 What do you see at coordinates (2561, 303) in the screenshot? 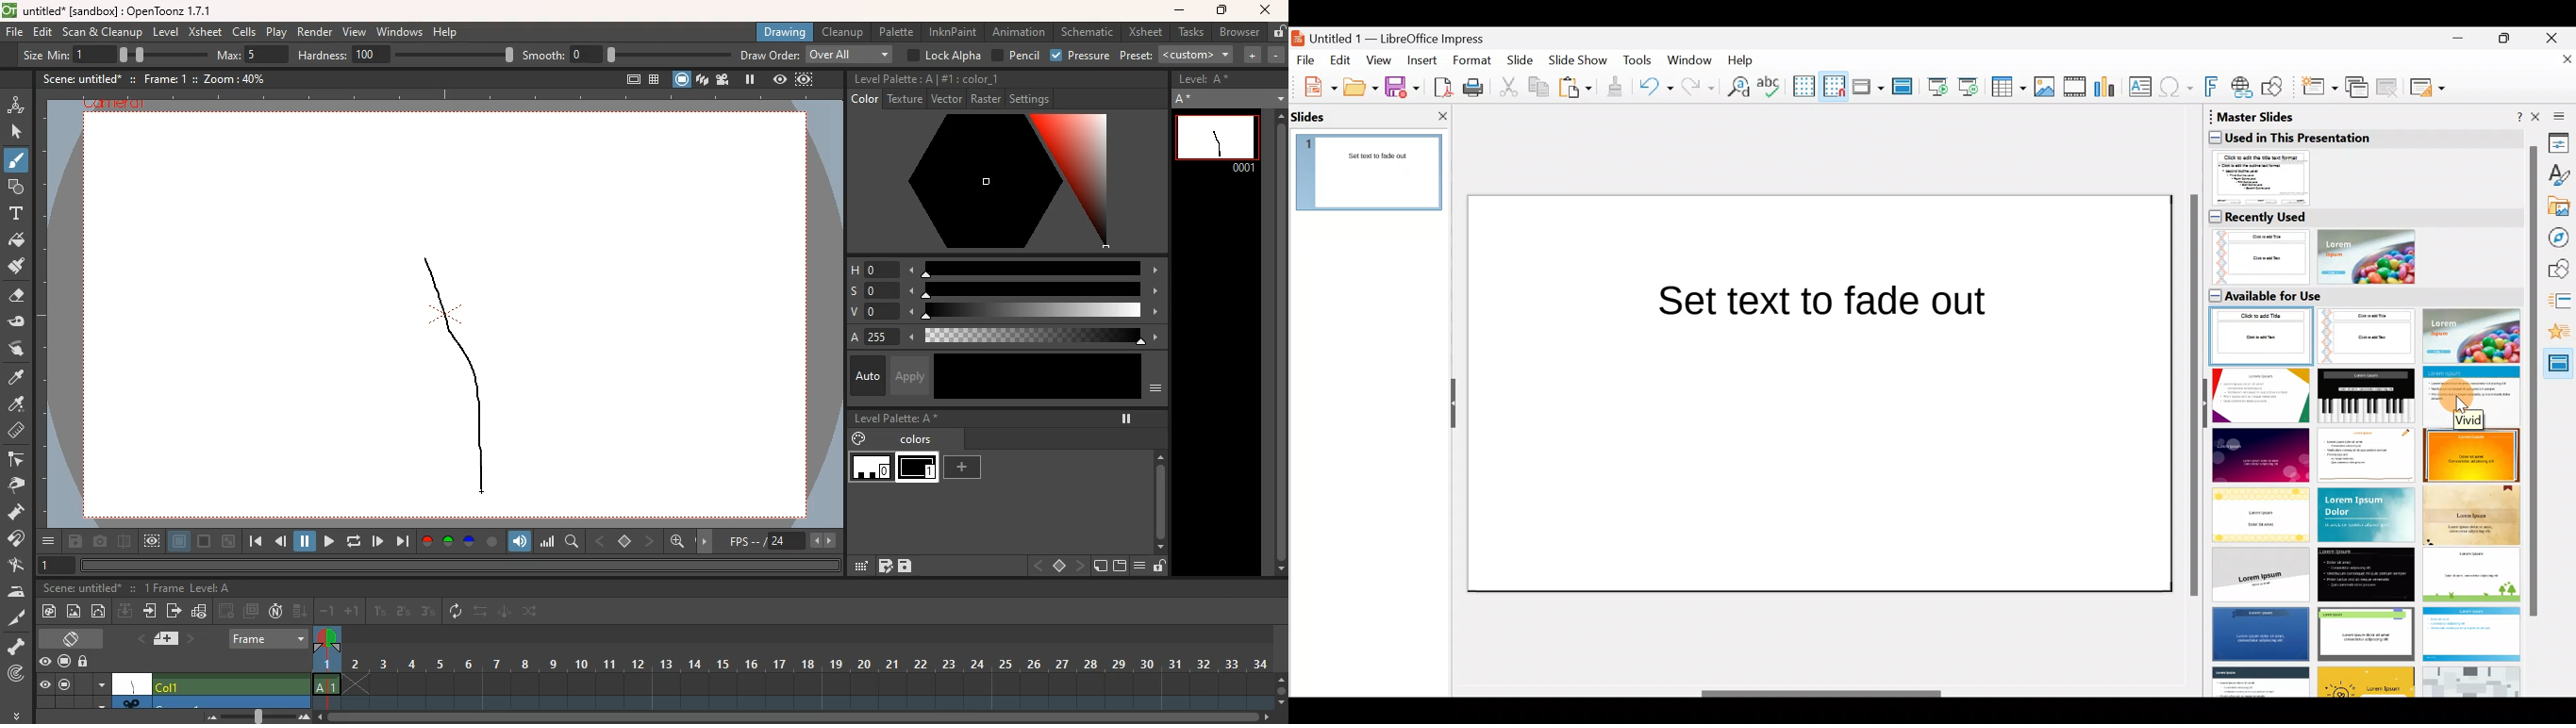
I see `Slide transition` at bounding box center [2561, 303].